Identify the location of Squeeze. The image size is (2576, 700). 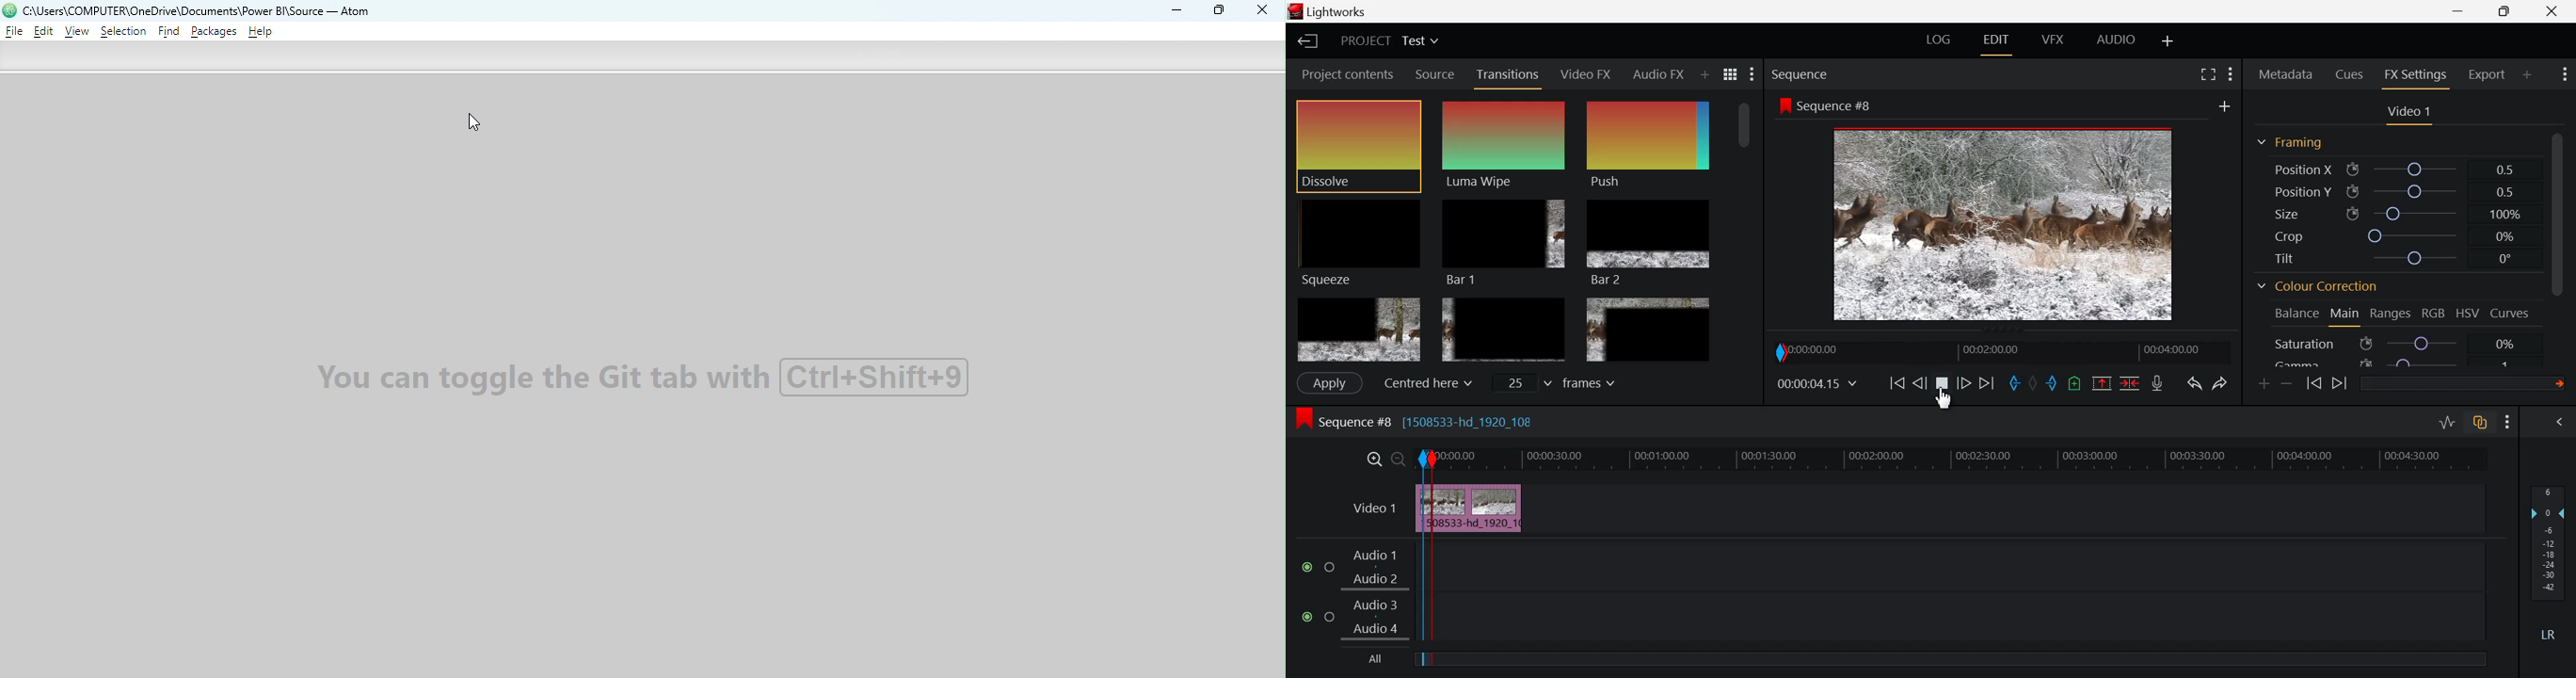
(1358, 241).